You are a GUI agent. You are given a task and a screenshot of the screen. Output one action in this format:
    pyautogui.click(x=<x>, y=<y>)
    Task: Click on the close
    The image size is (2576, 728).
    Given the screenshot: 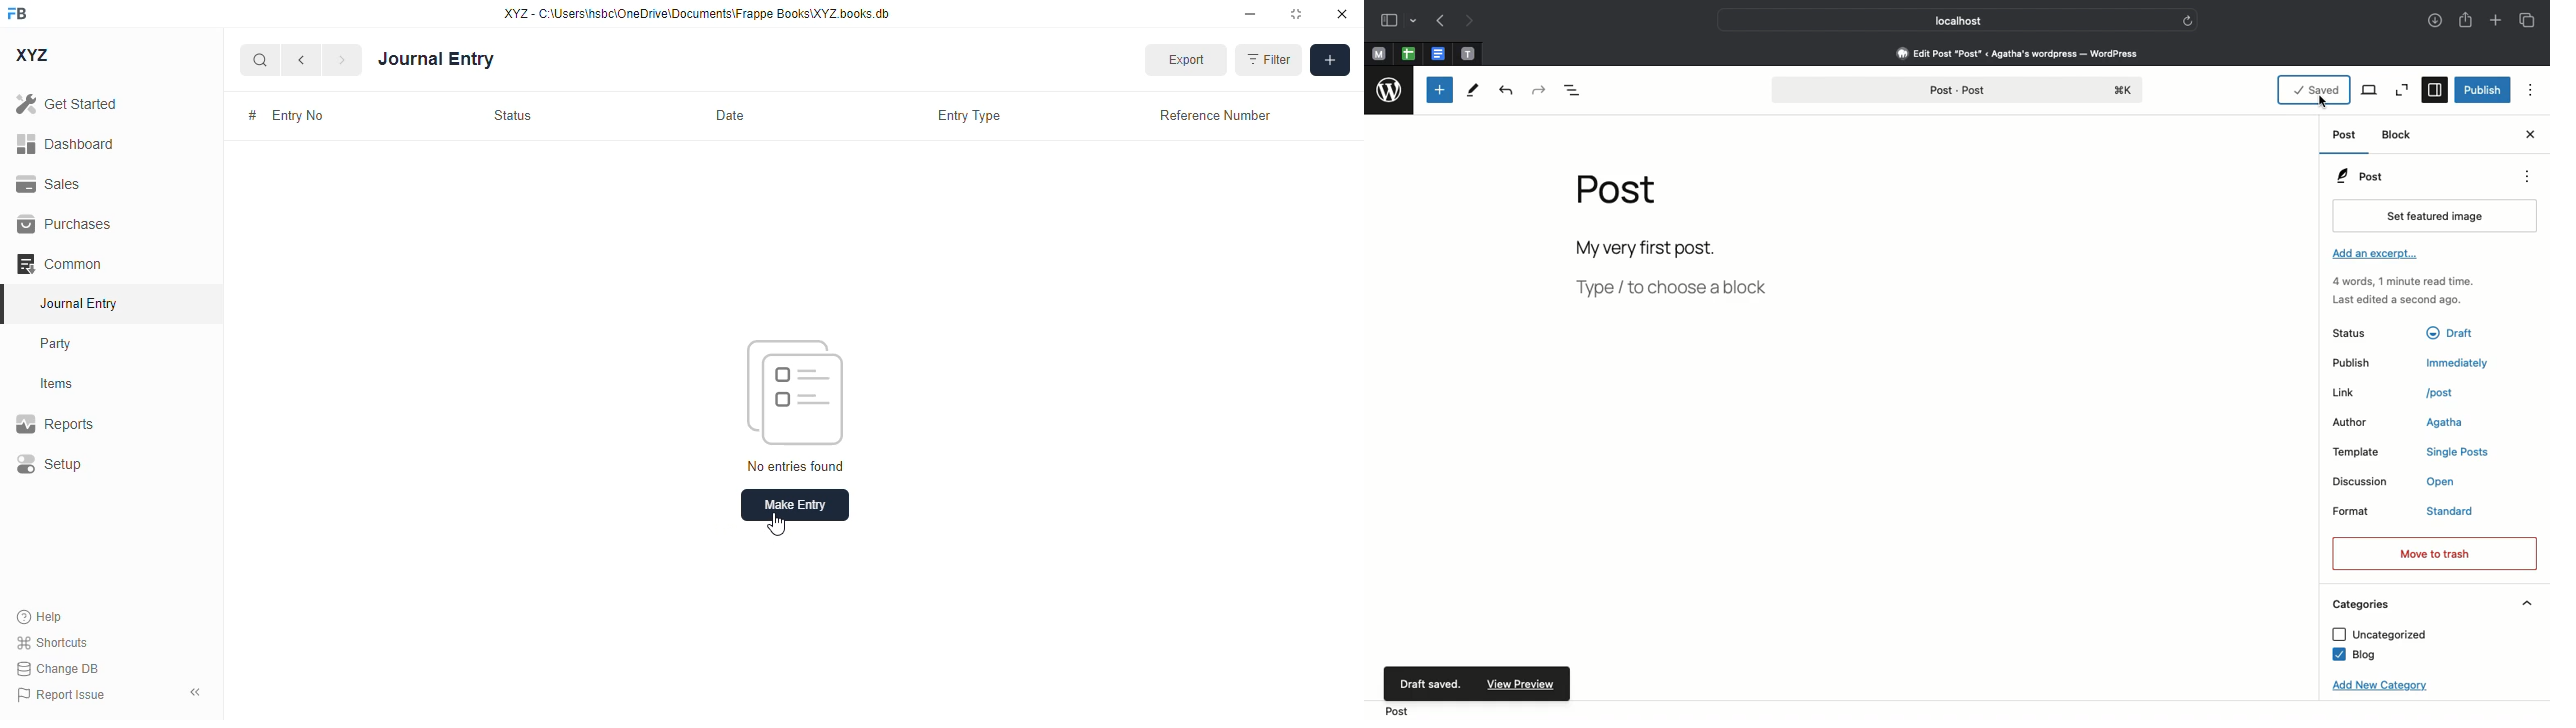 What is the action you would take?
    pyautogui.click(x=1342, y=14)
    